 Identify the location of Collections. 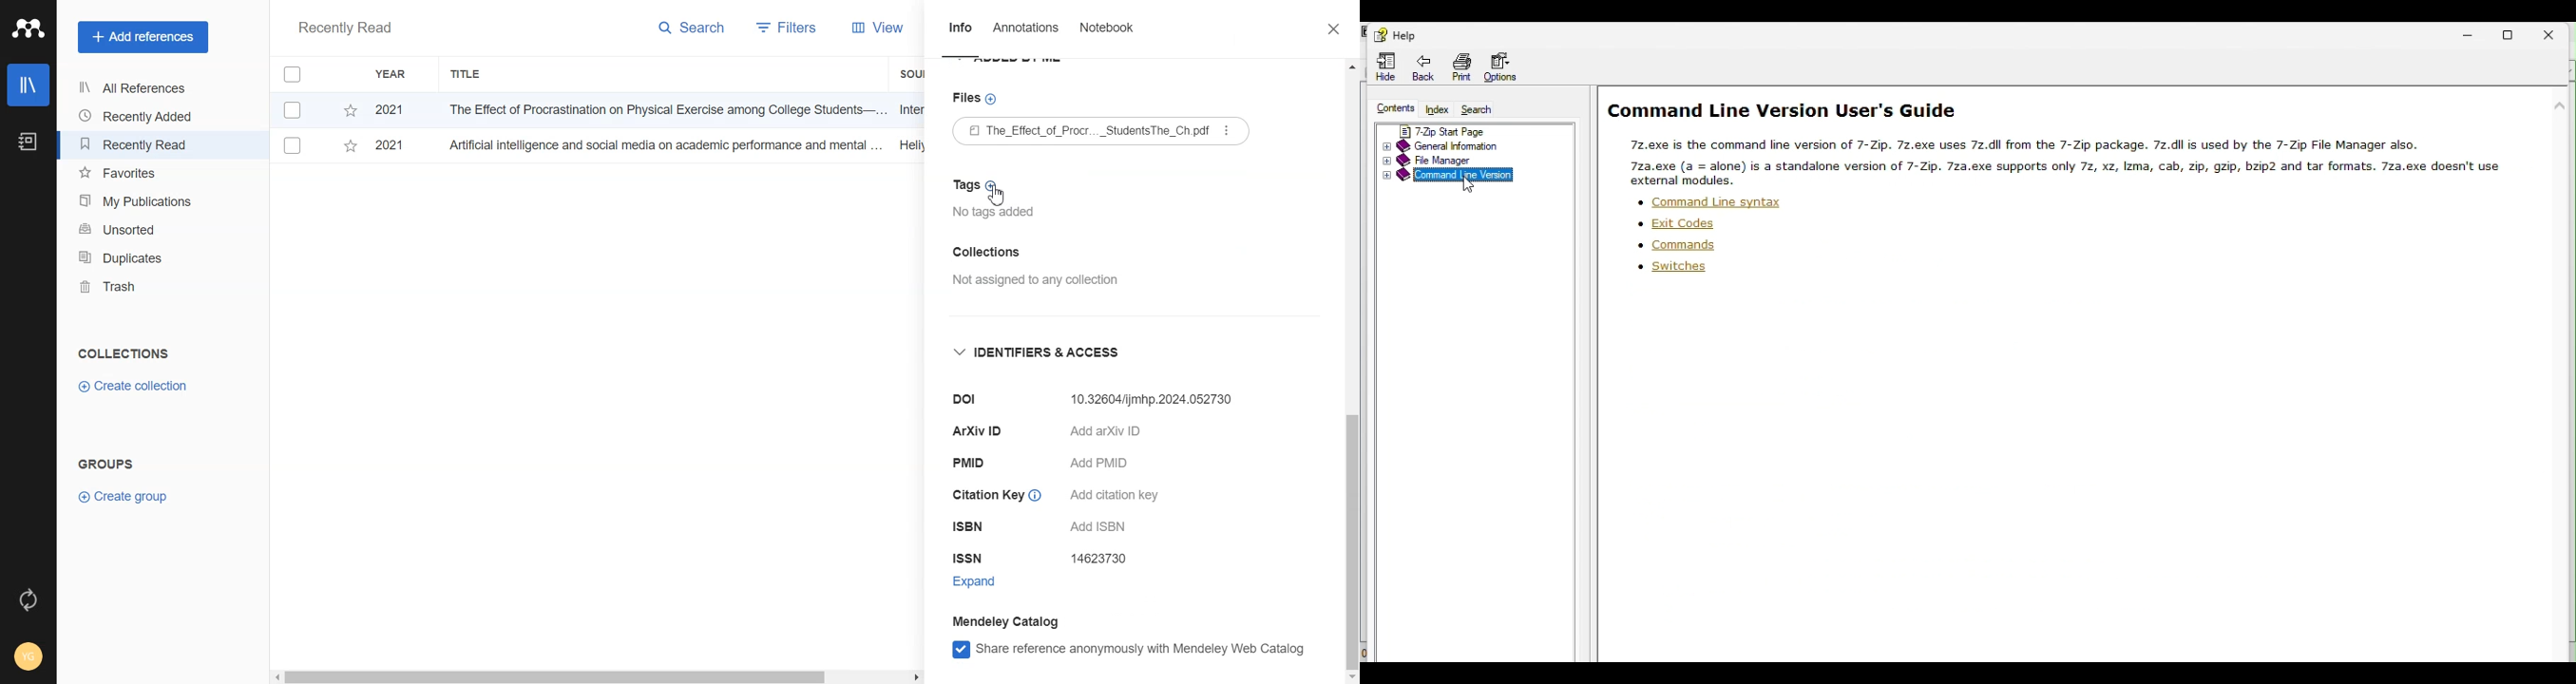
(123, 353).